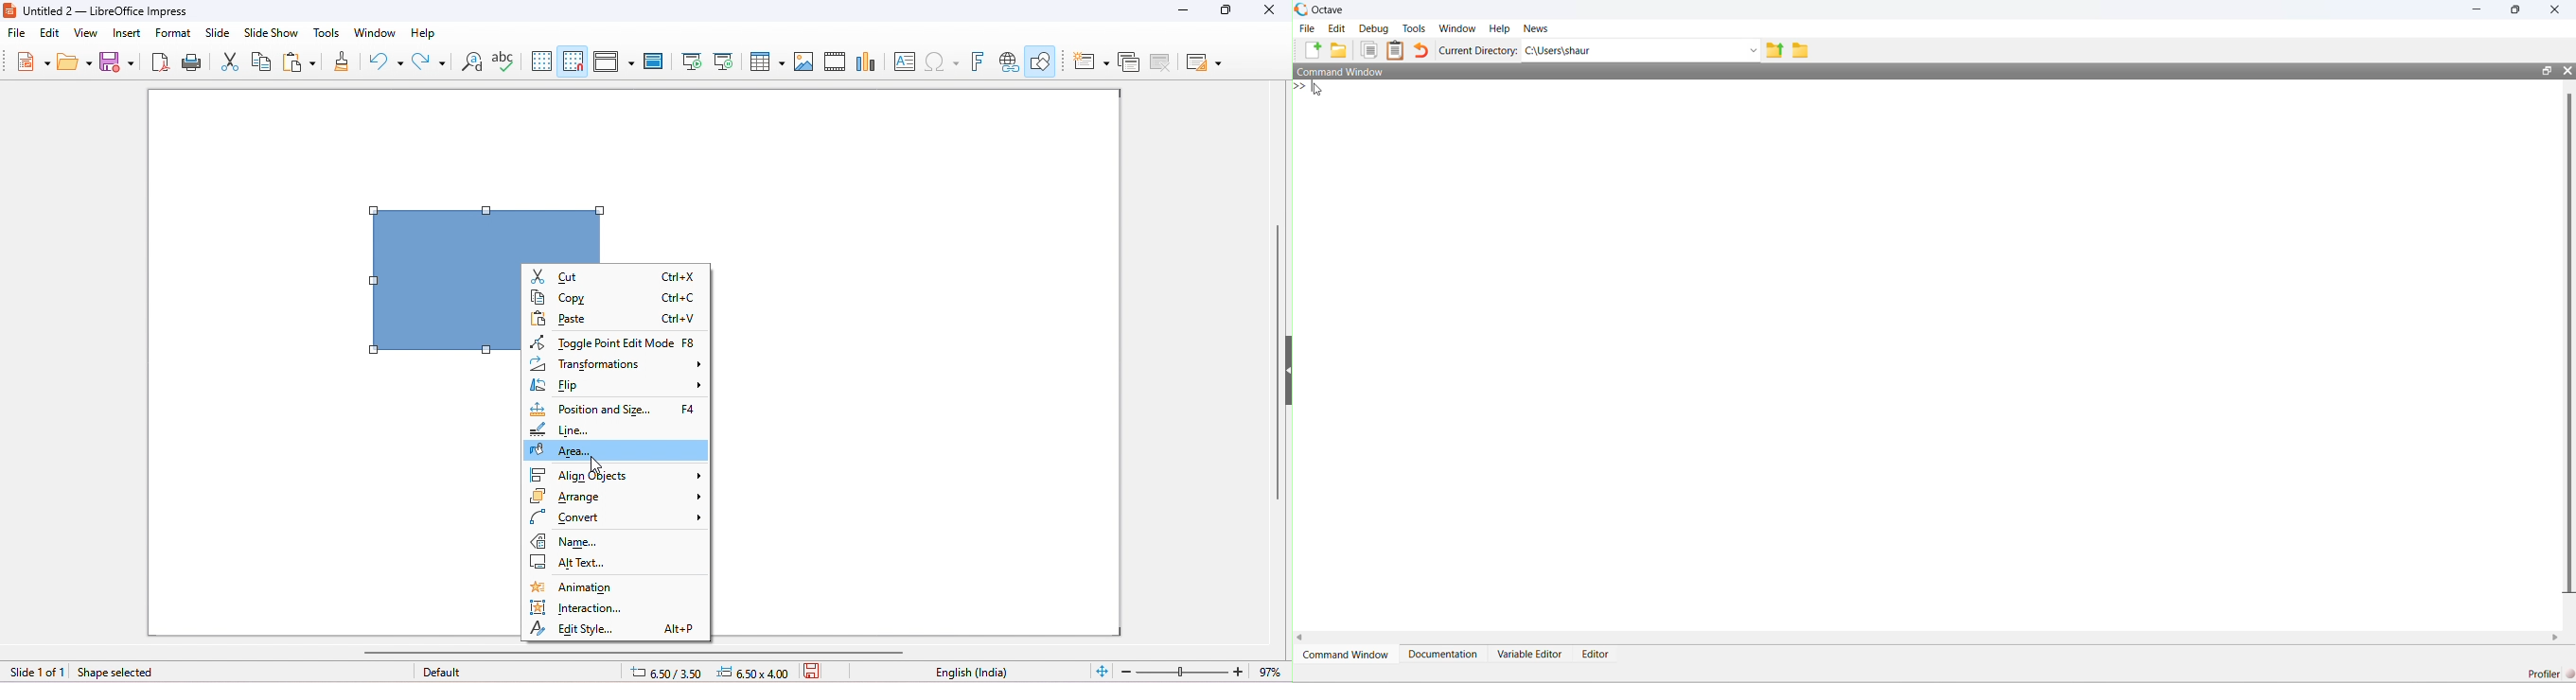  What do you see at coordinates (2544, 674) in the screenshot?
I see `Profiler` at bounding box center [2544, 674].